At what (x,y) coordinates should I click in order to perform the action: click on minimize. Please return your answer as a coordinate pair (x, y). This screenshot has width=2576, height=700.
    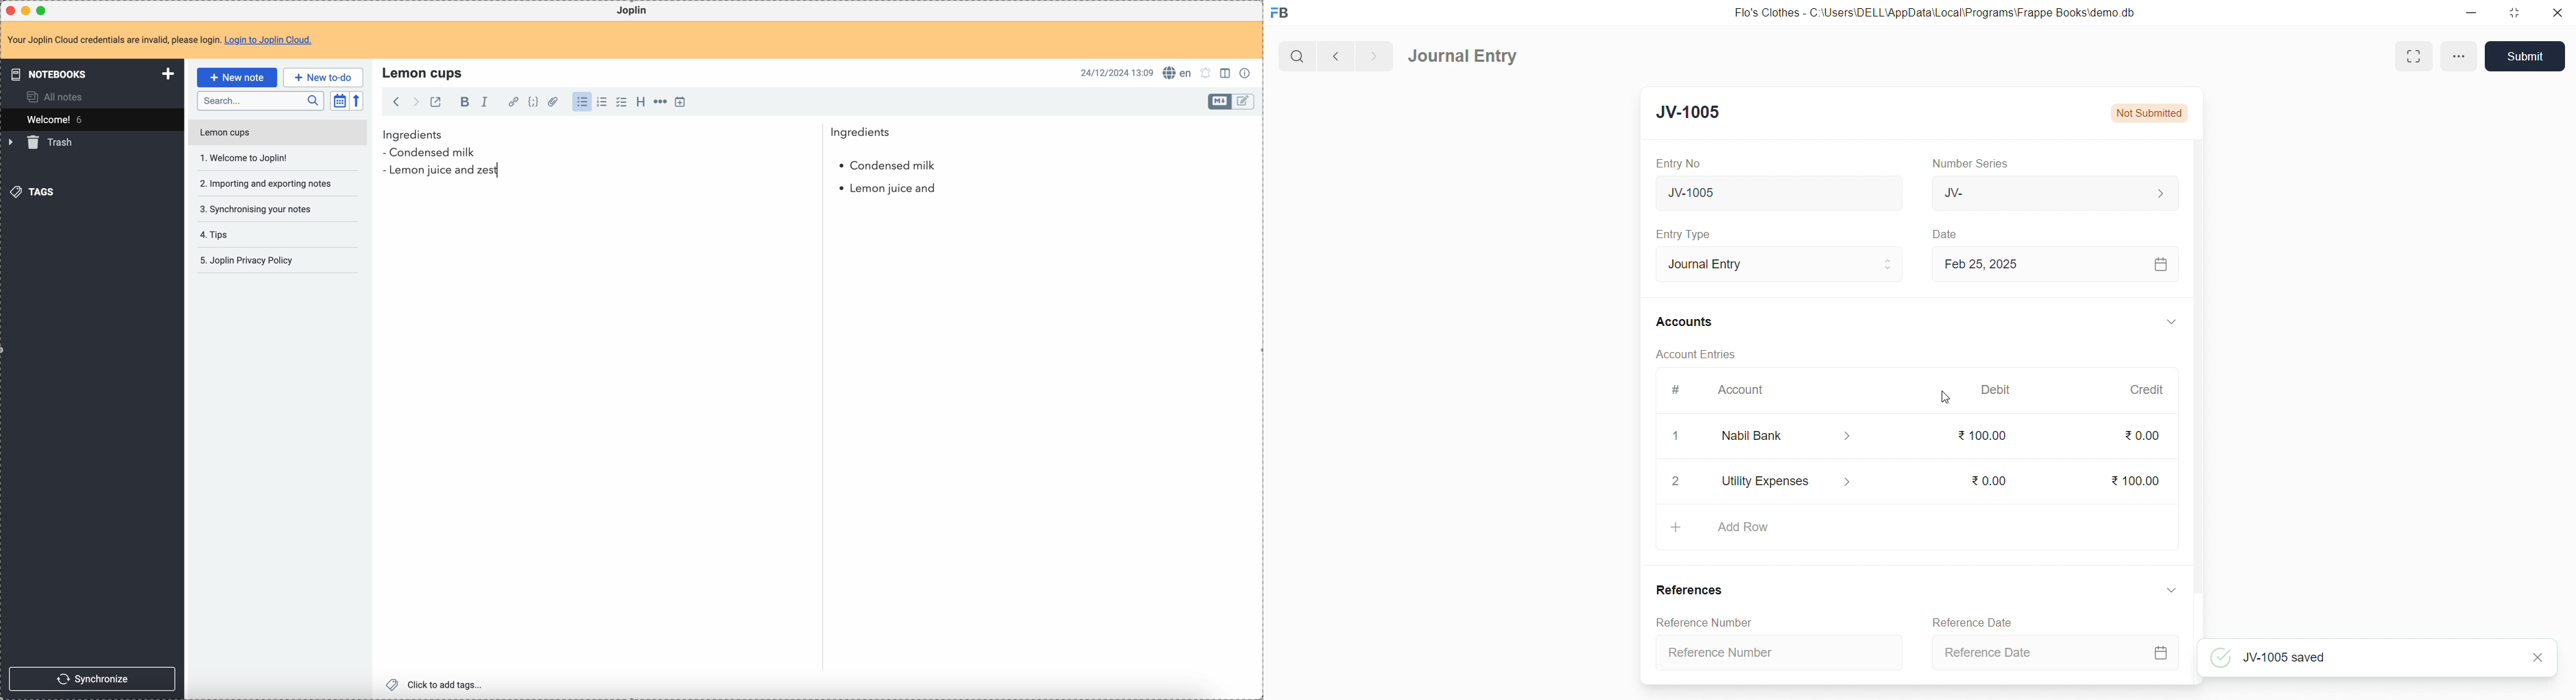
    Looking at the image, I should click on (28, 12).